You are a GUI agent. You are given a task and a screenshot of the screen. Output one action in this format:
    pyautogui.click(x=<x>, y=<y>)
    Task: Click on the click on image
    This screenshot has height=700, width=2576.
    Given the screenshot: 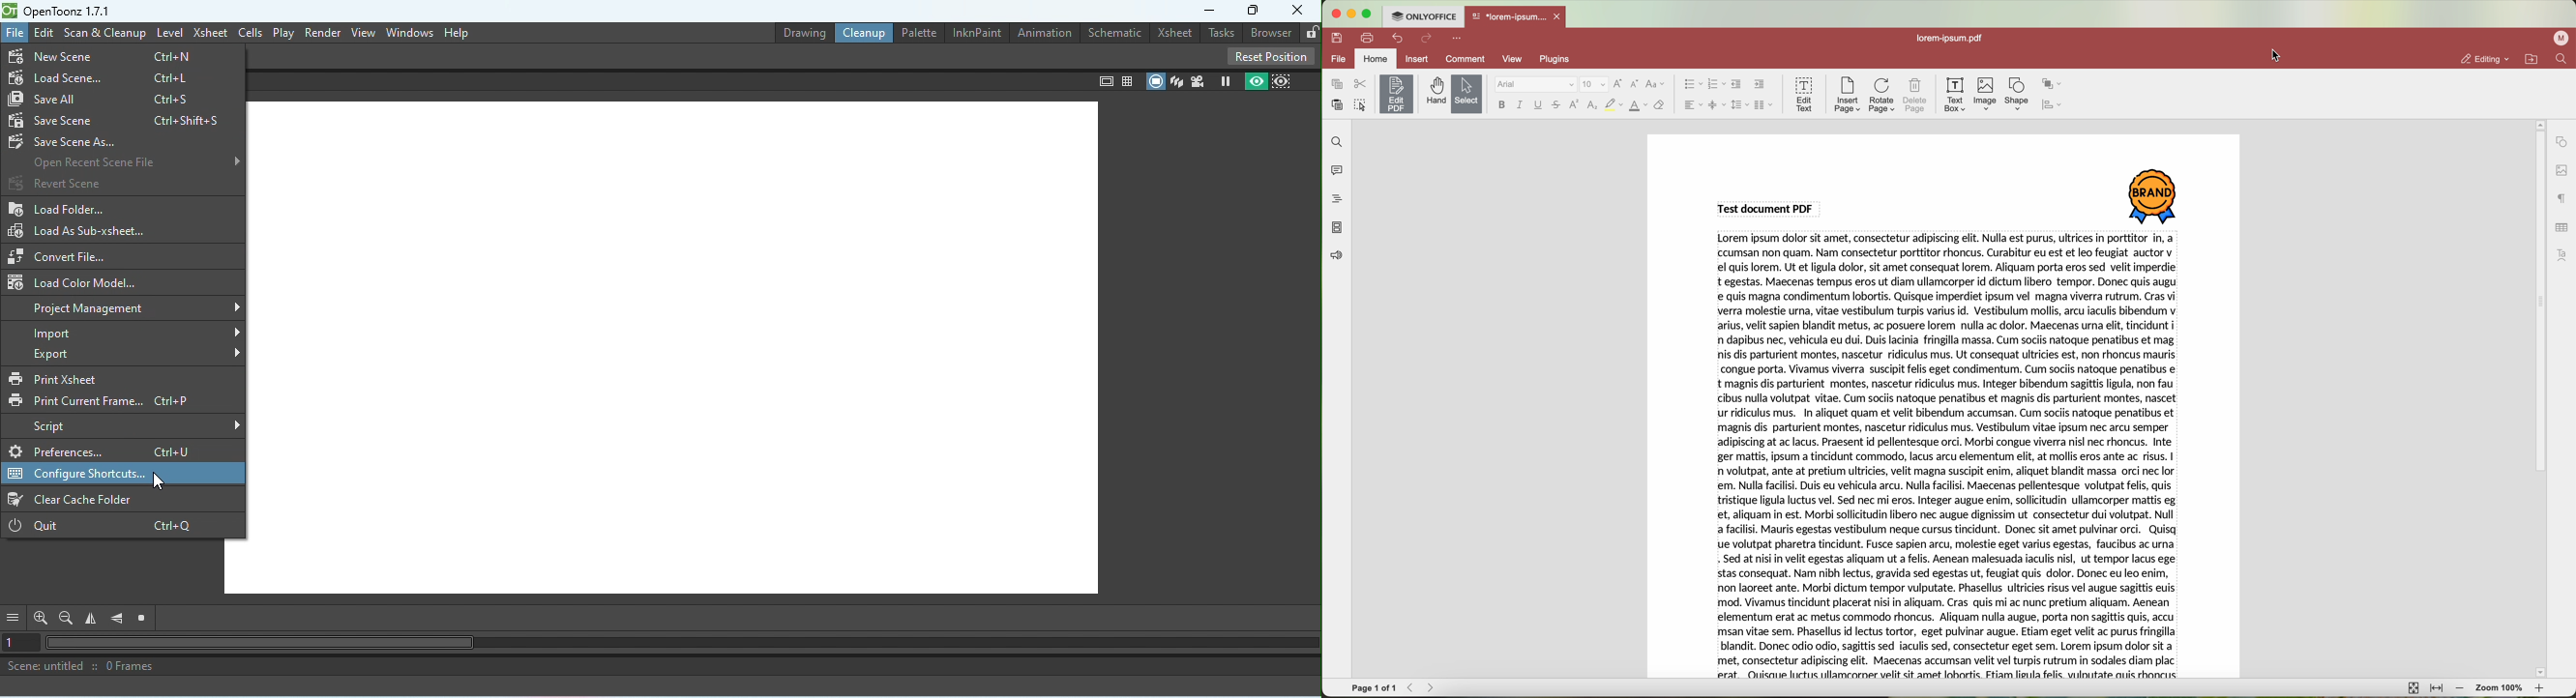 What is the action you would take?
    pyautogui.click(x=1985, y=95)
    